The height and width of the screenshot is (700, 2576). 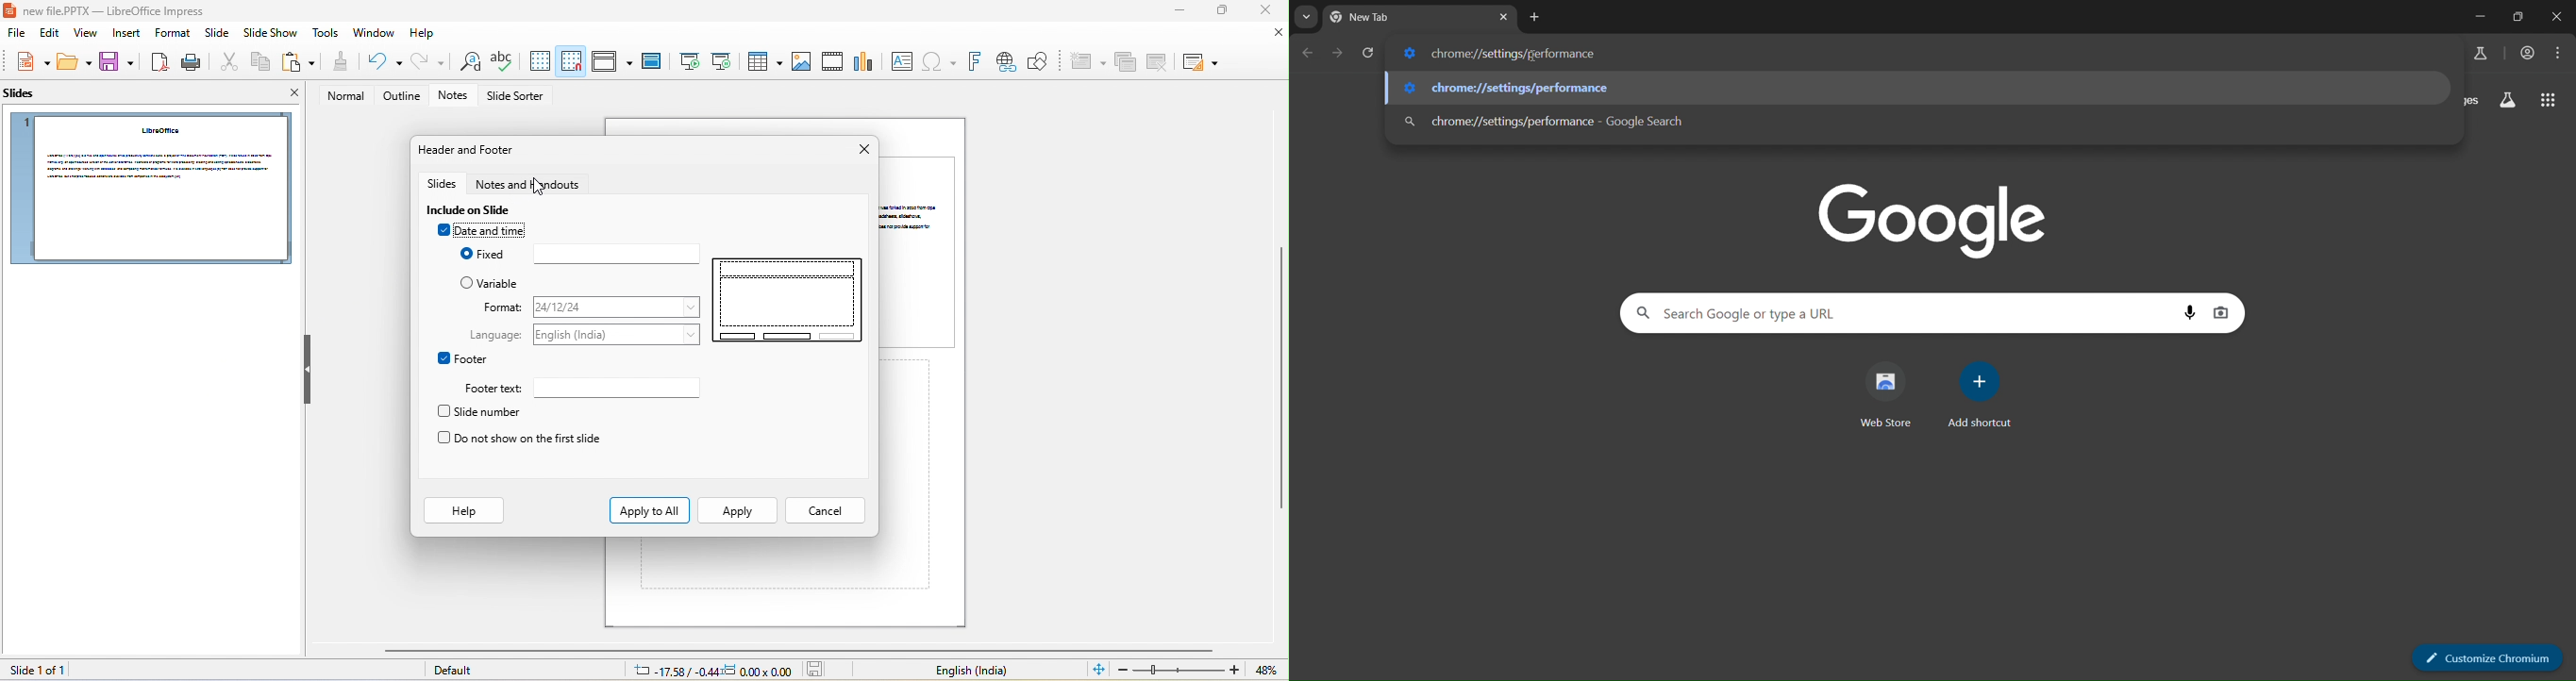 What do you see at coordinates (1530, 58) in the screenshot?
I see `cursor` at bounding box center [1530, 58].